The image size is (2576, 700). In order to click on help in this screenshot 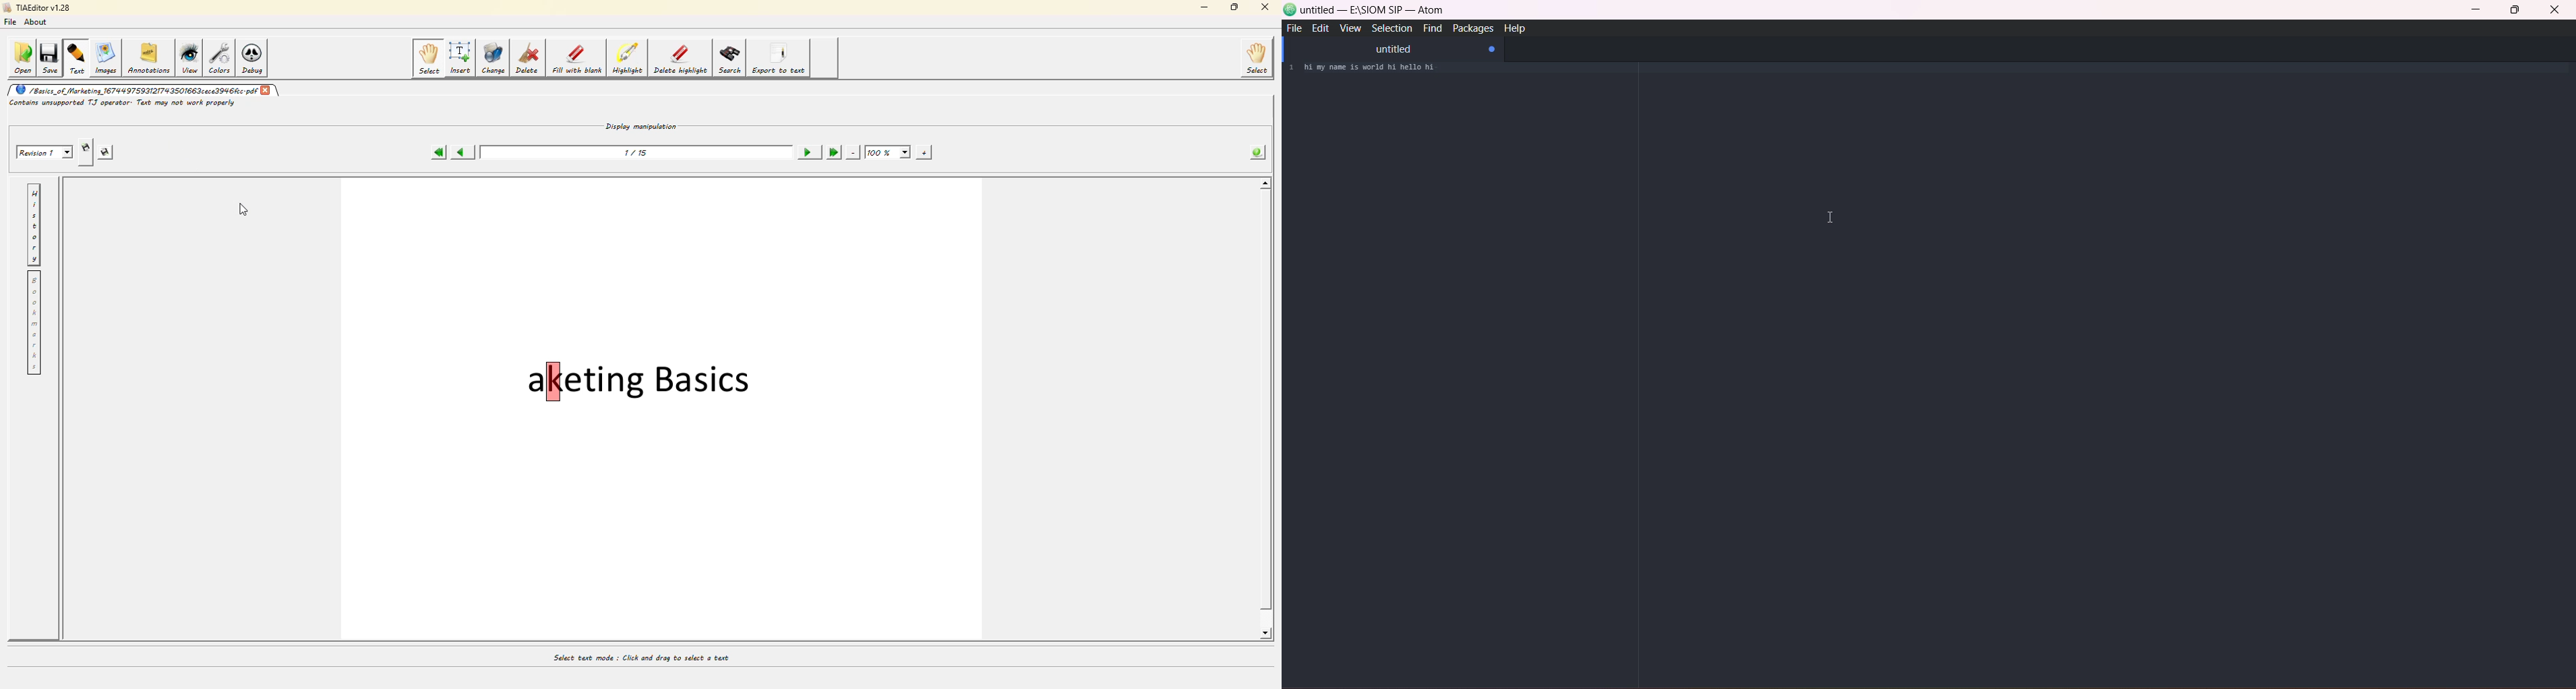, I will do `click(1516, 28)`.